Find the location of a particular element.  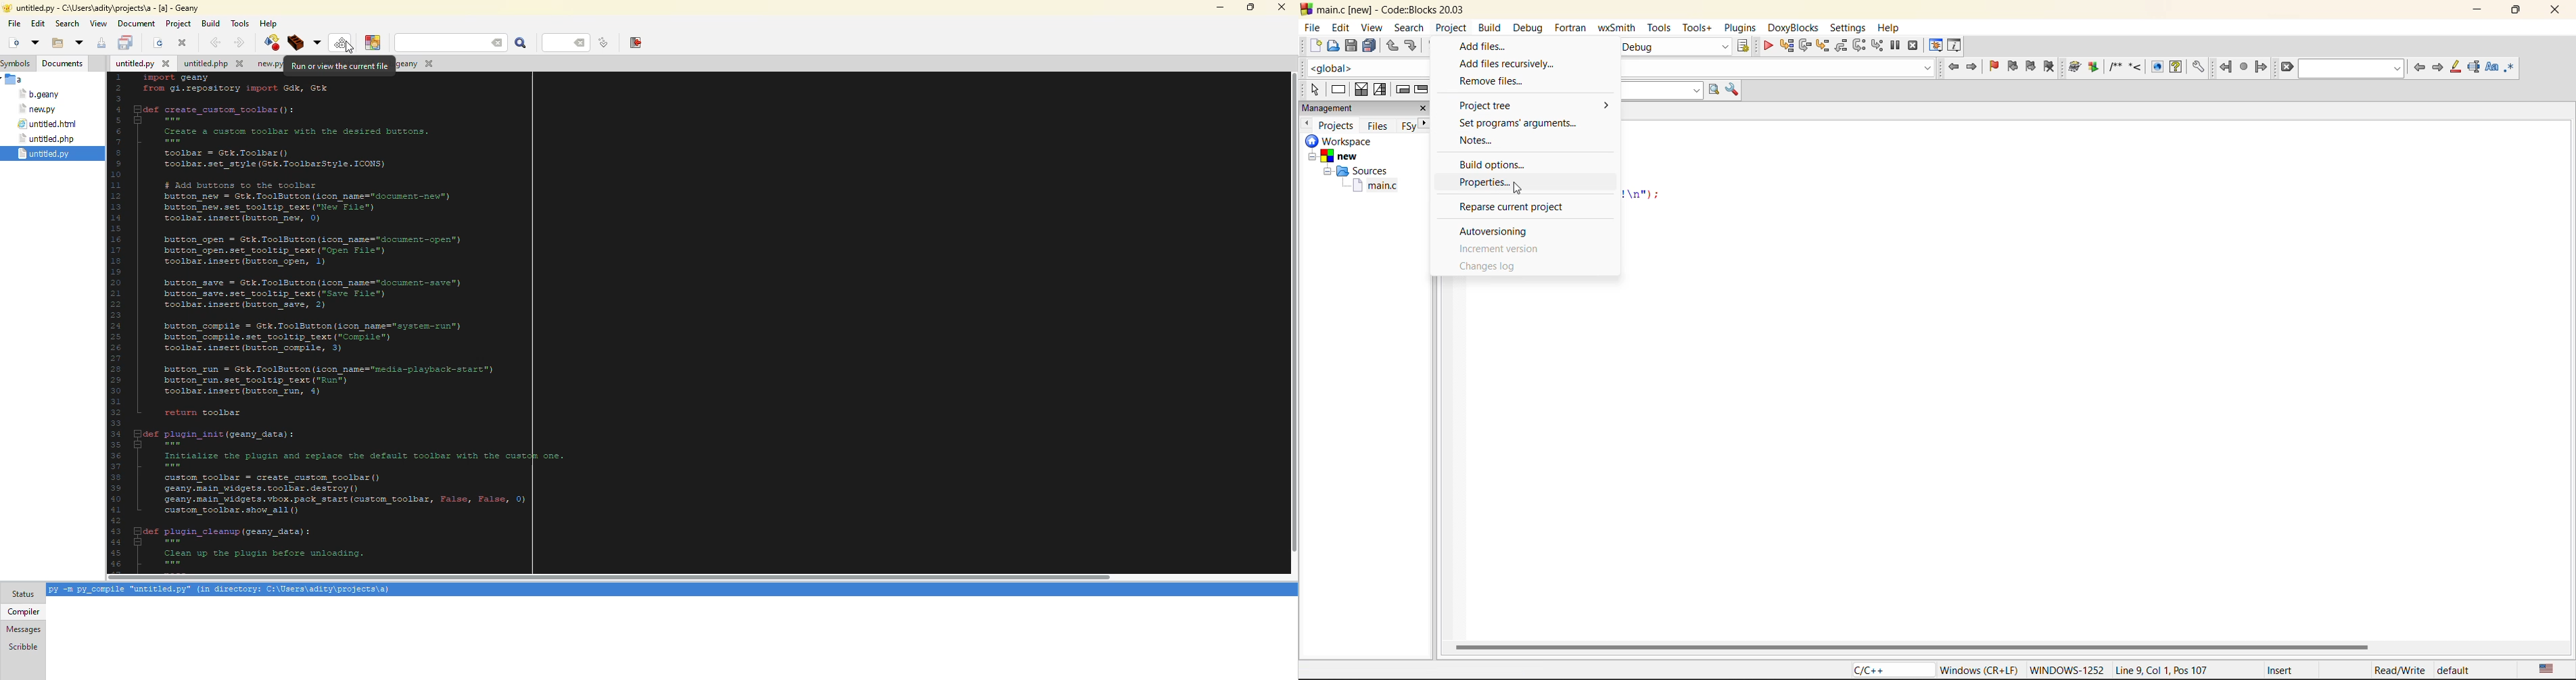

select is located at coordinates (1311, 87).